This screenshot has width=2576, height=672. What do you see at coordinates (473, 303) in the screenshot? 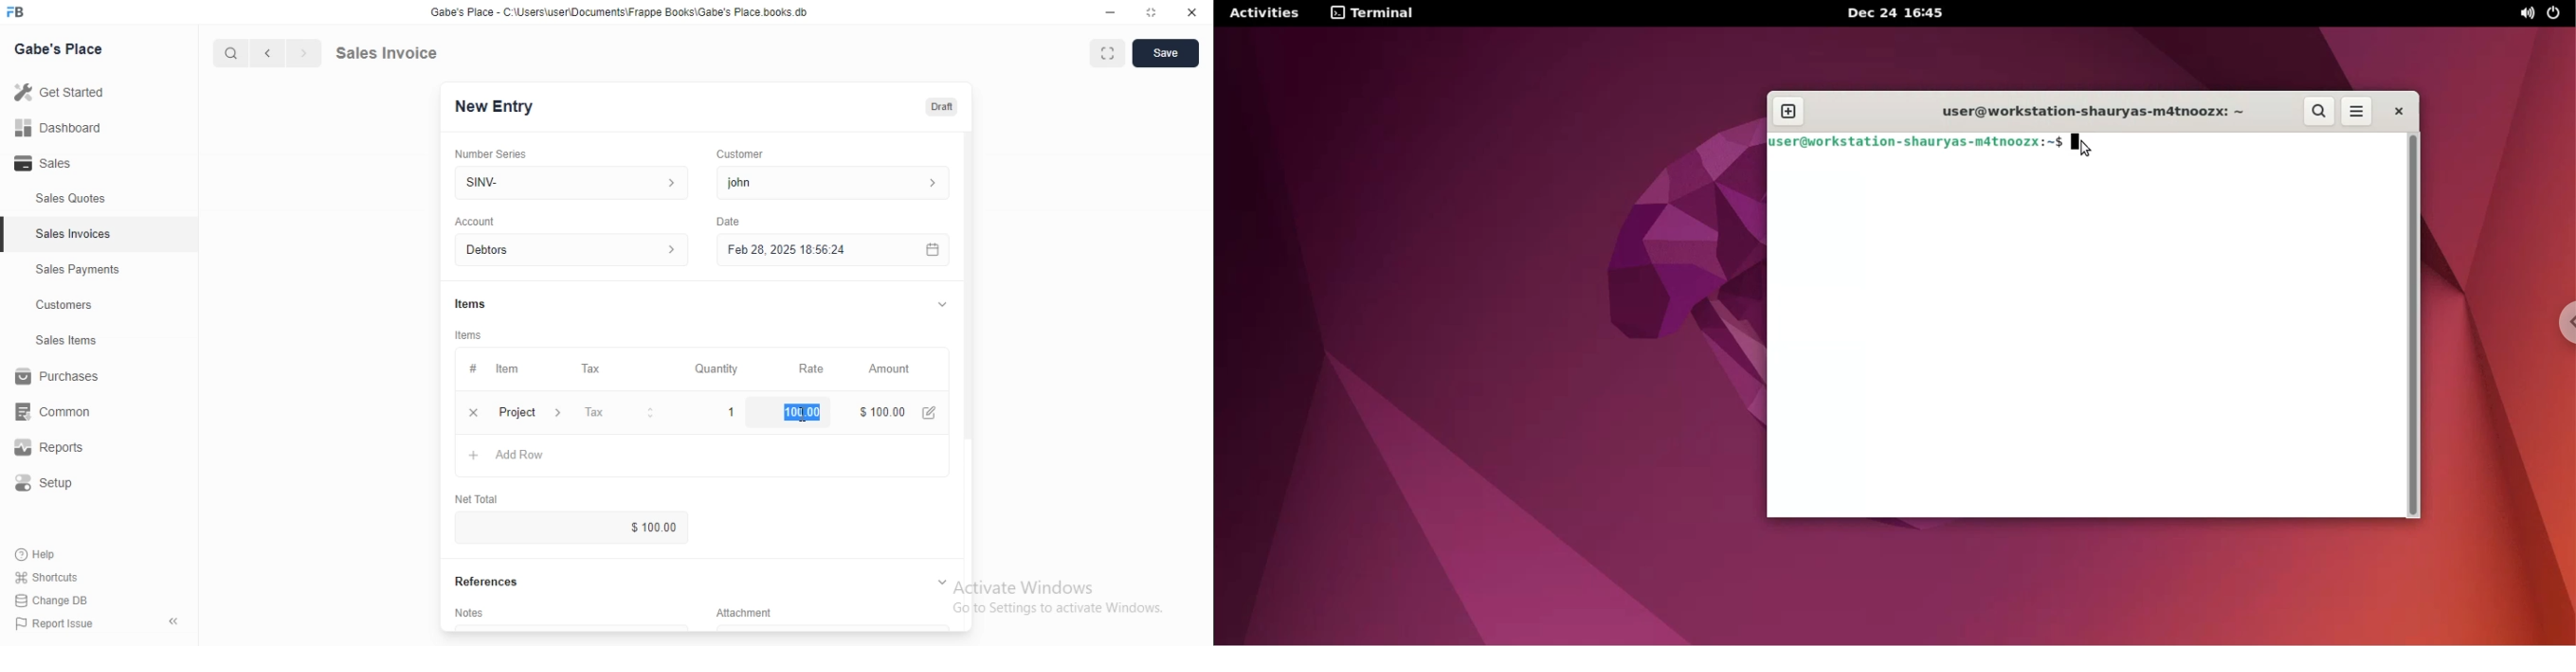
I see `` at bounding box center [473, 303].